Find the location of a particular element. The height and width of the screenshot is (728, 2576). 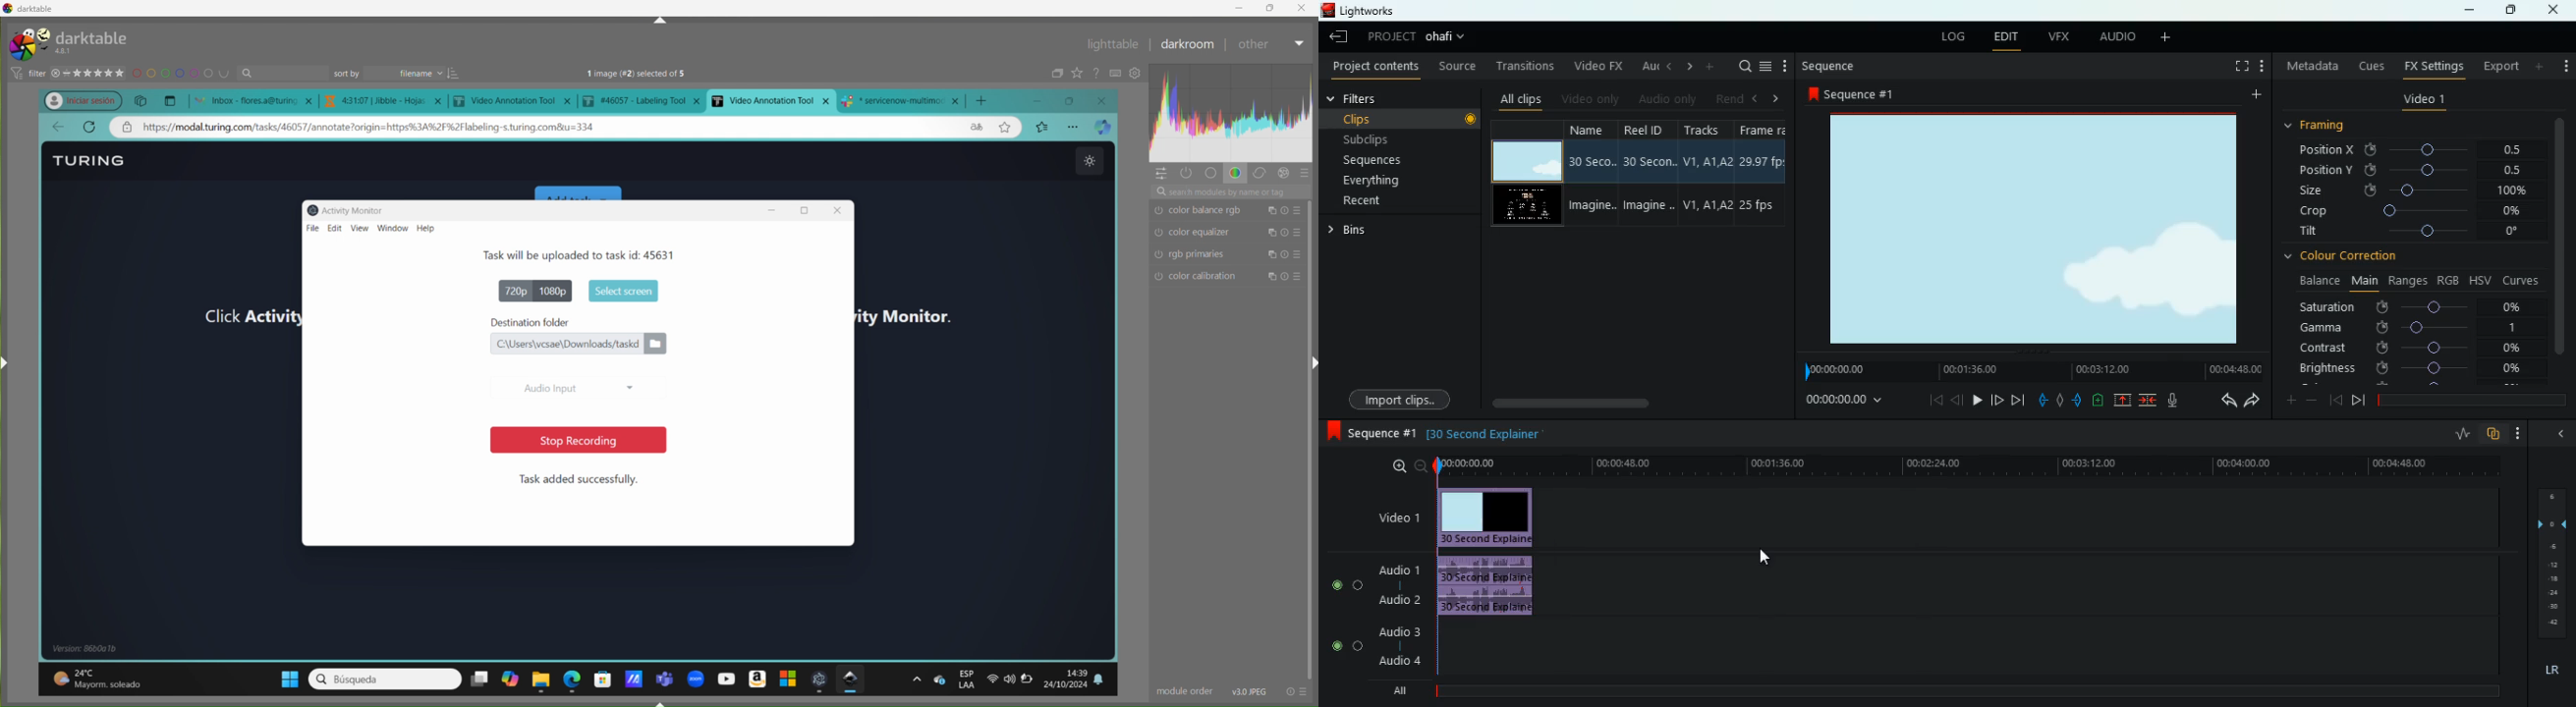

New tab is located at coordinates (170, 100).